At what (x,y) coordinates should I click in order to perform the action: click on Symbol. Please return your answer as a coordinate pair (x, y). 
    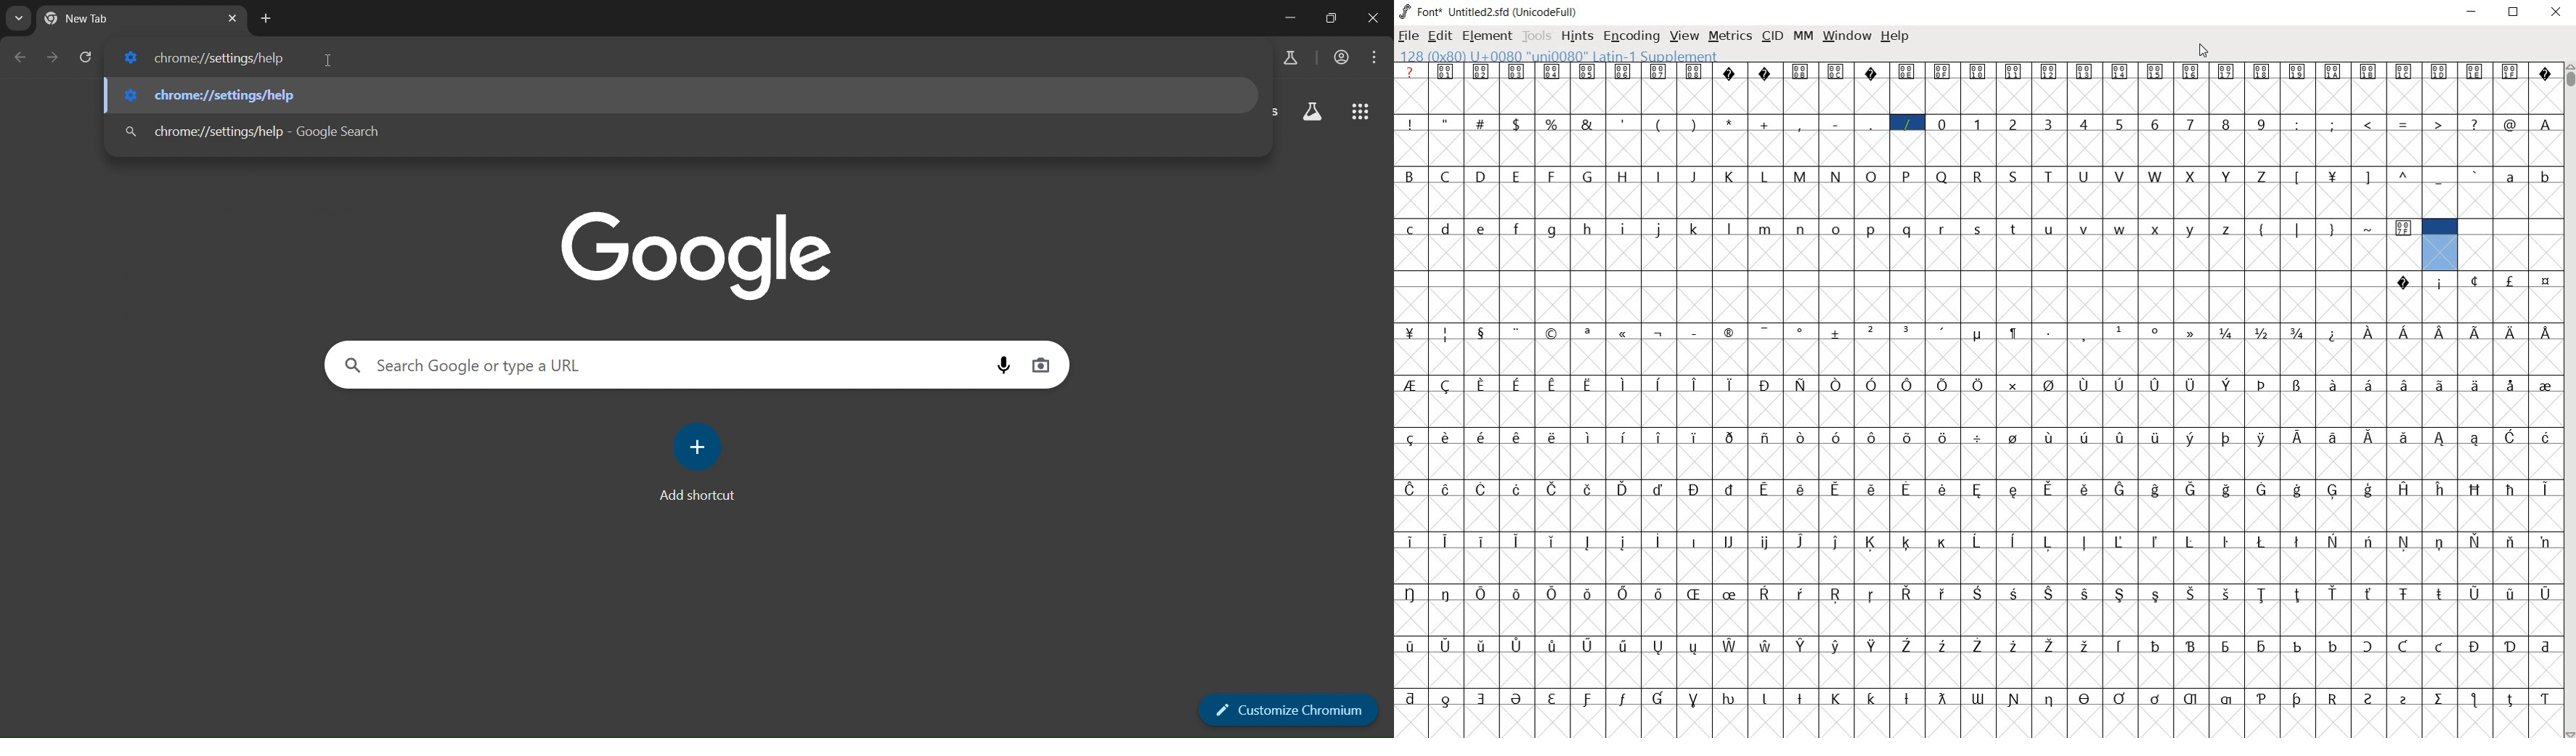
    Looking at the image, I should click on (2051, 644).